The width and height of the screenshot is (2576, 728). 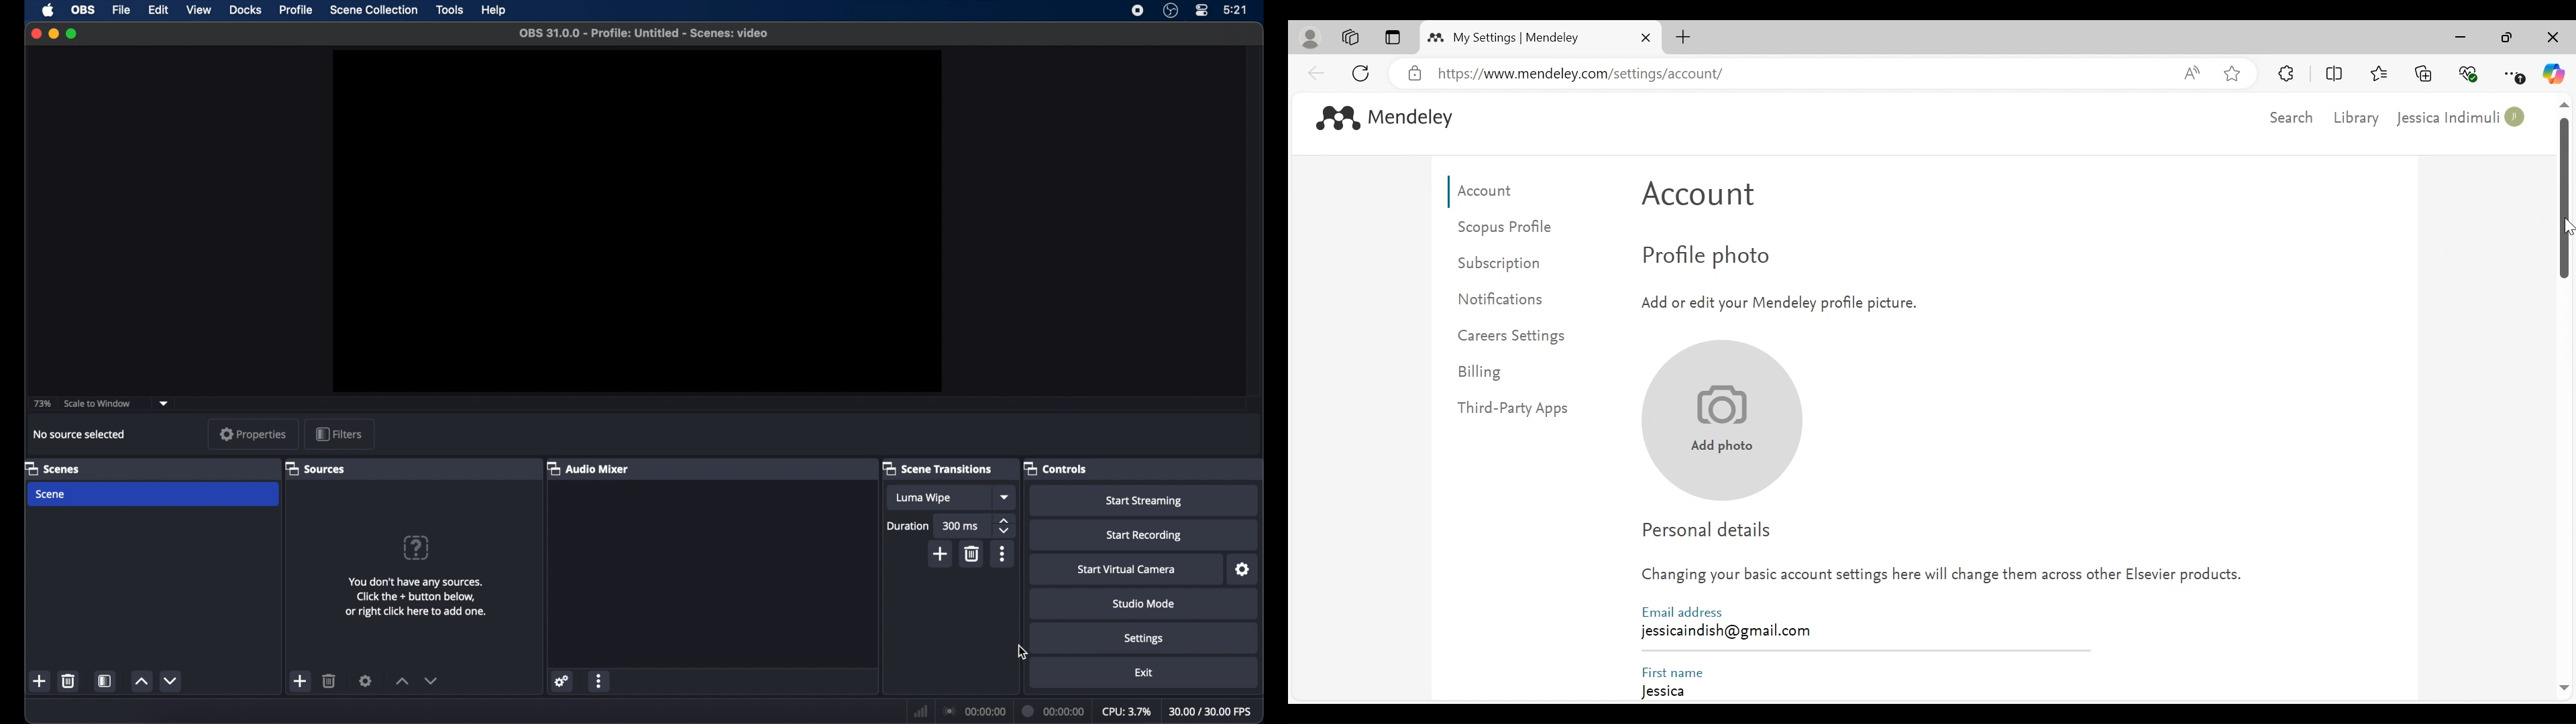 What do you see at coordinates (36, 32) in the screenshot?
I see `close` at bounding box center [36, 32].